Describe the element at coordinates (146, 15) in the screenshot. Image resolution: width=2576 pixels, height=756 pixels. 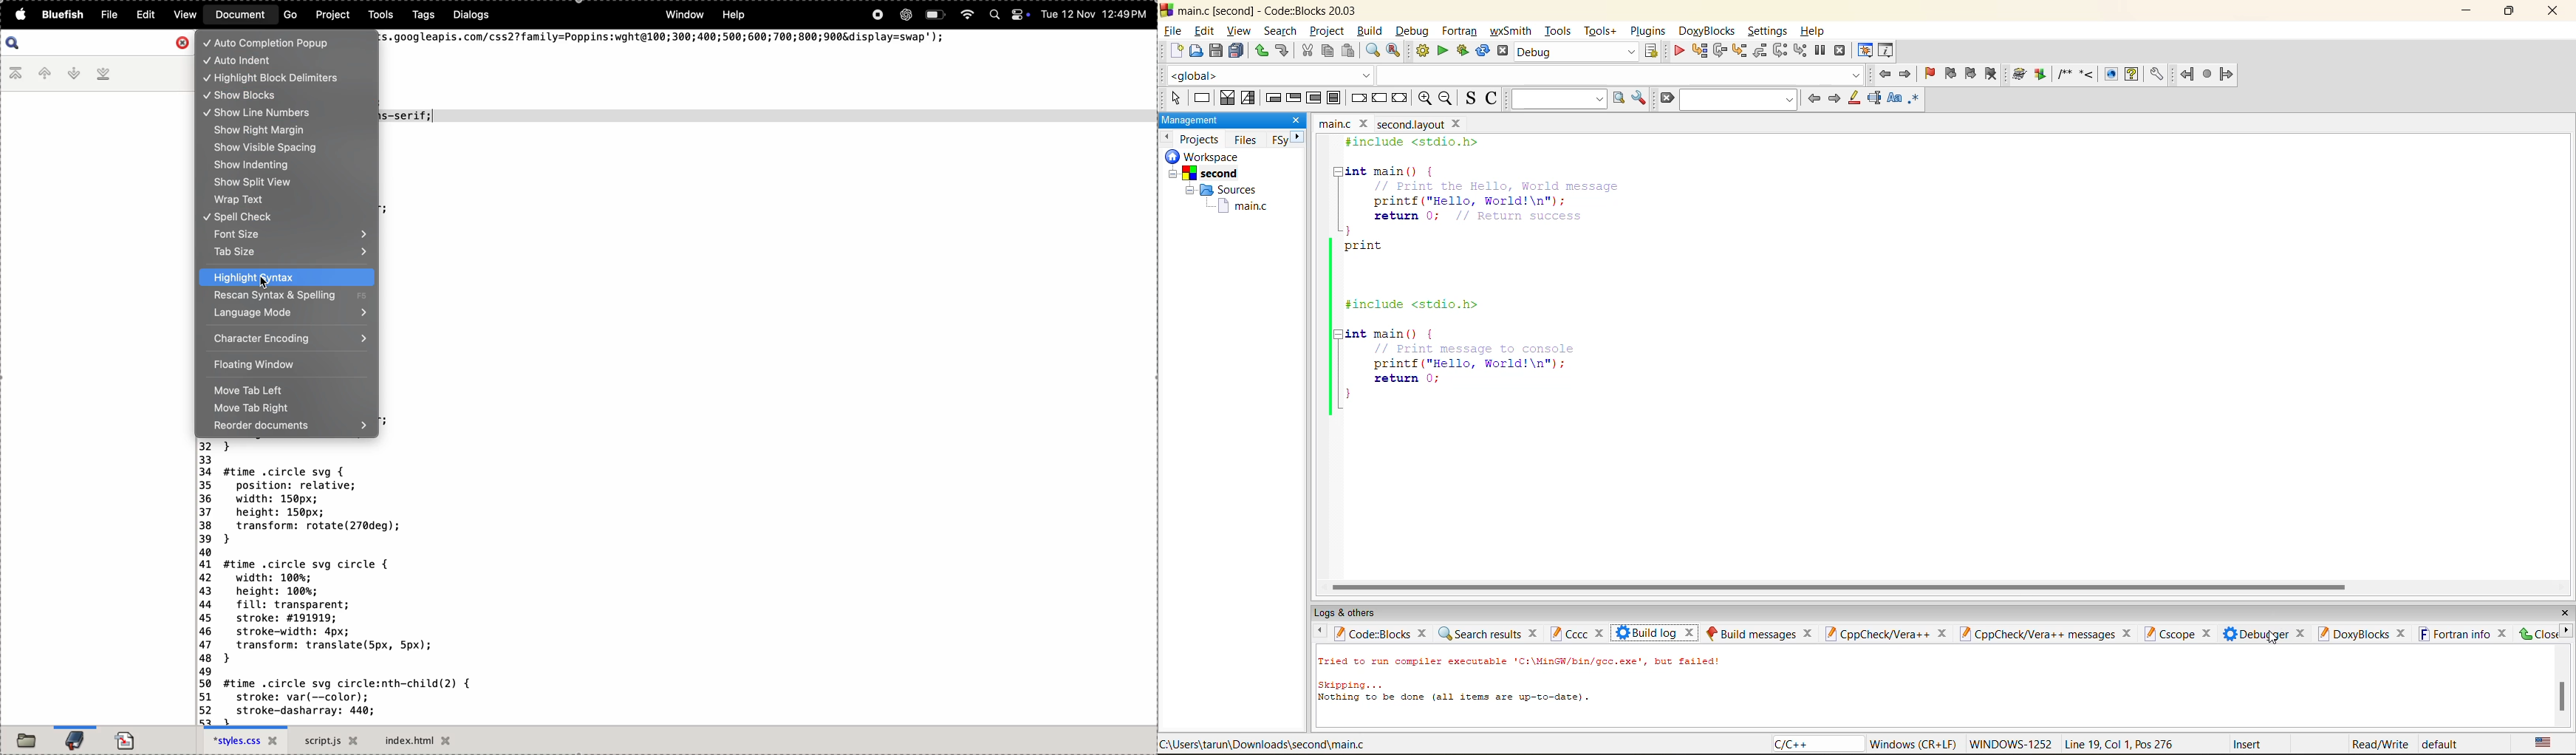
I see `edit` at that location.